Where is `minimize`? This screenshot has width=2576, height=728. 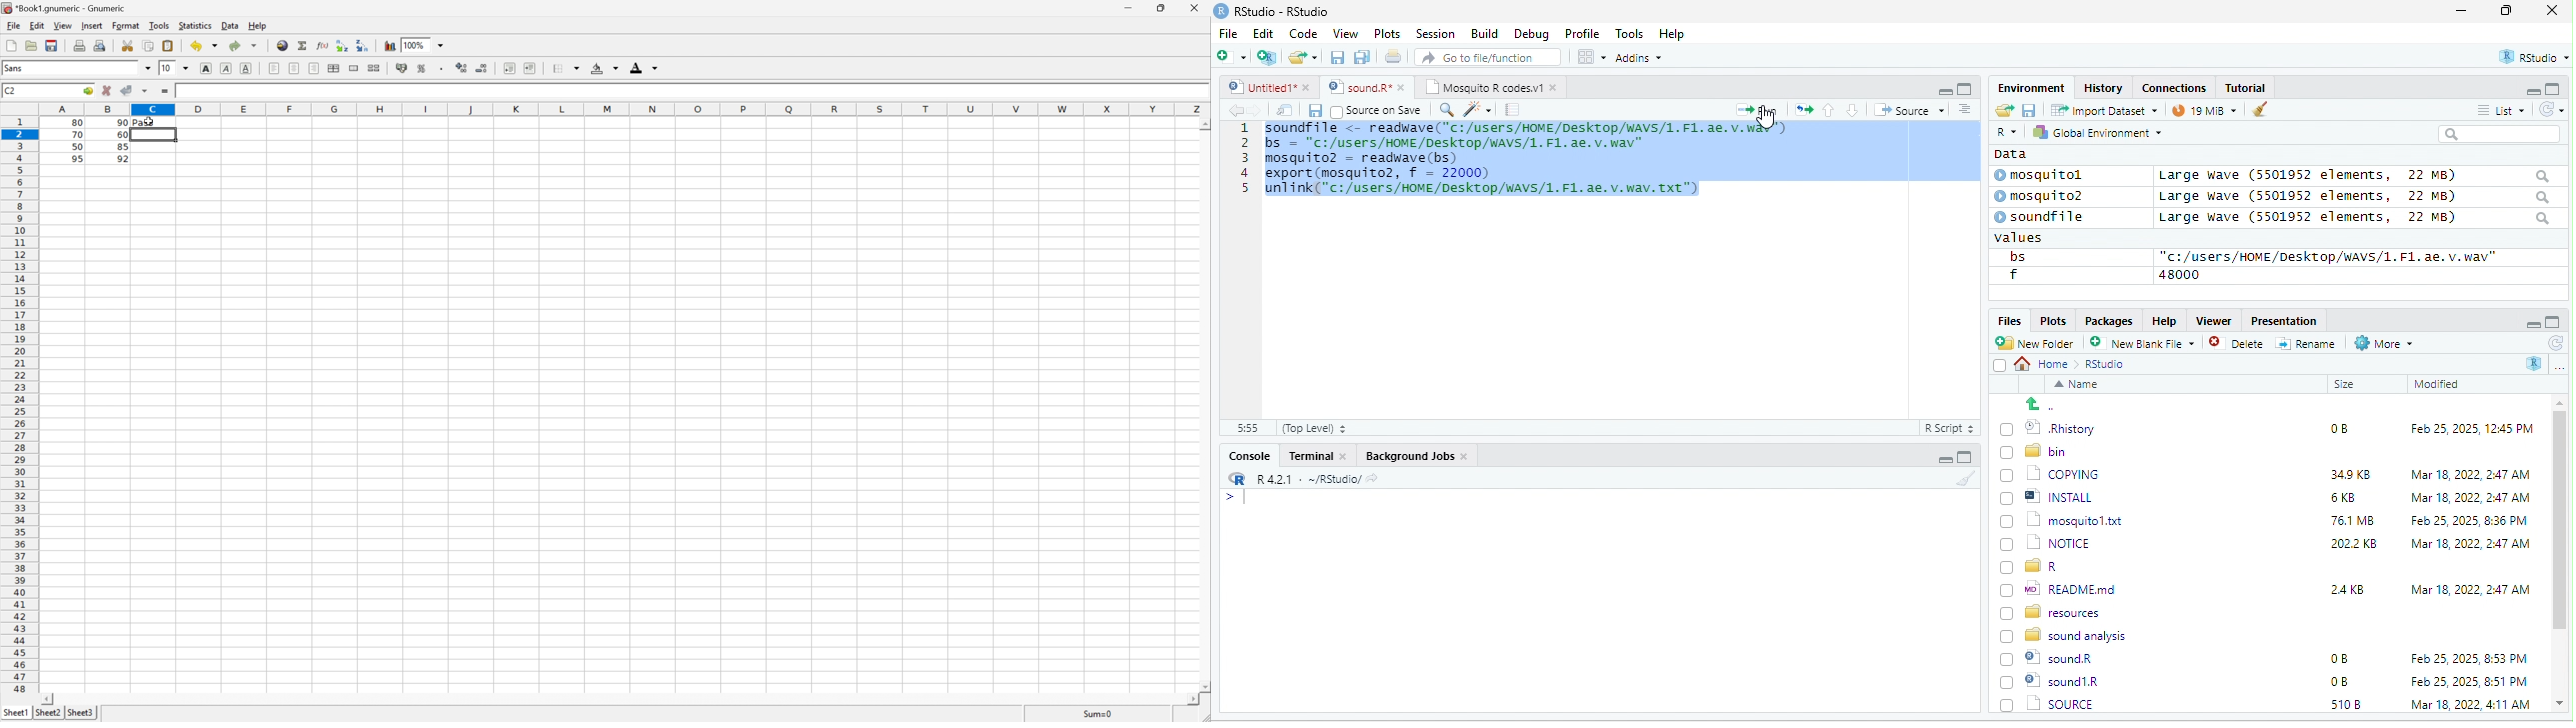
minimize is located at coordinates (1944, 90).